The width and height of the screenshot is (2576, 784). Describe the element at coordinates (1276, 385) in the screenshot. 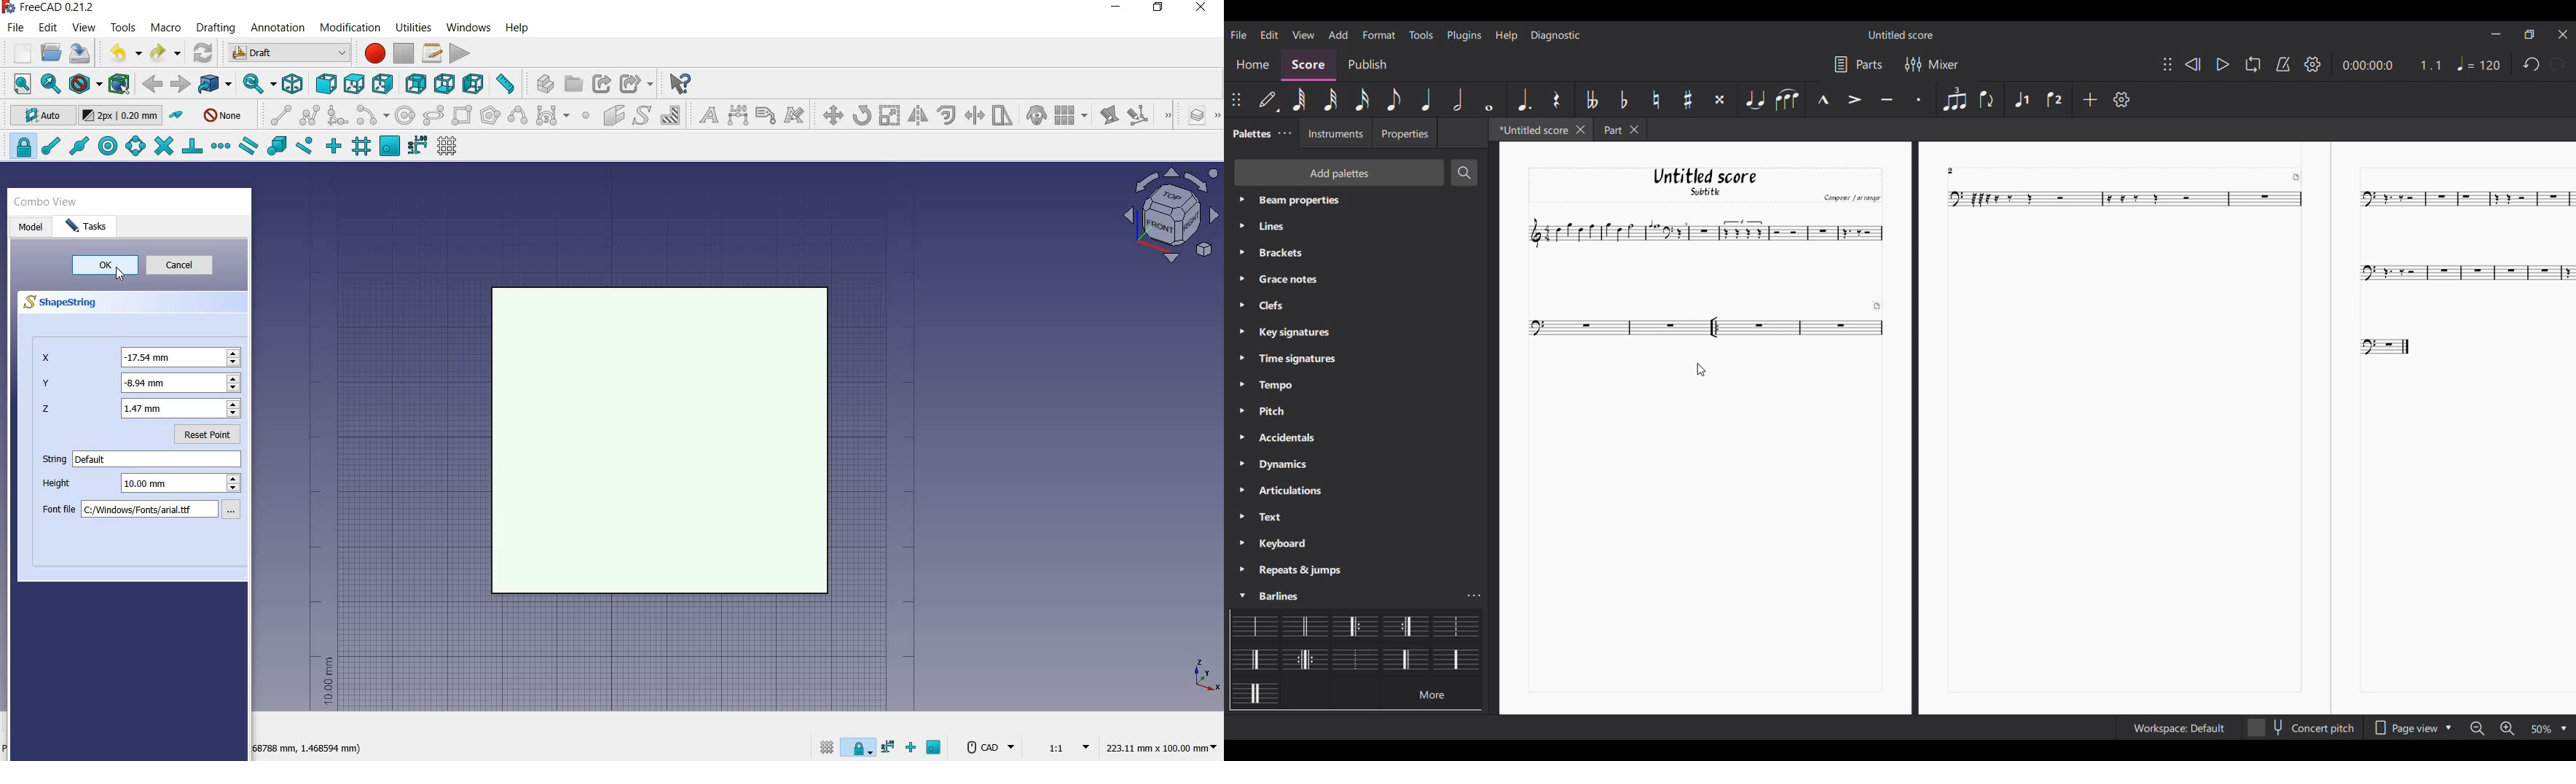

I see `Palette settings` at that location.